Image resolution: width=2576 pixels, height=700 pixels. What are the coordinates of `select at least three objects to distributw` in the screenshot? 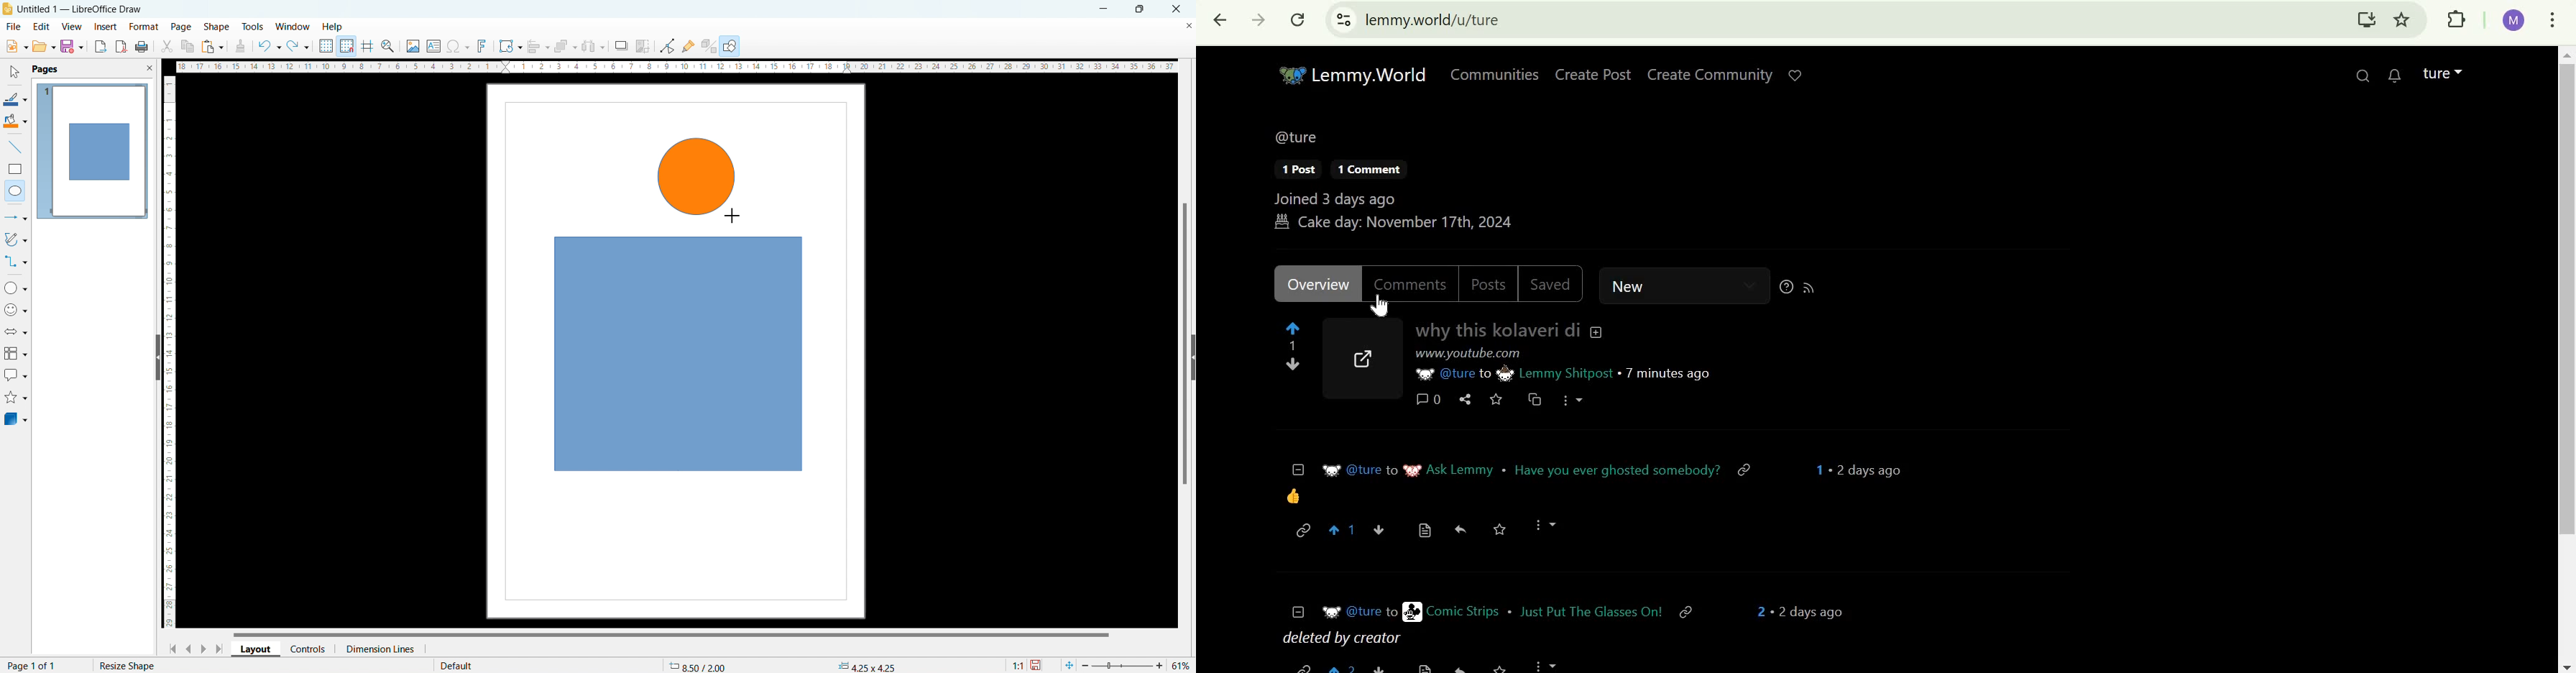 It's located at (592, 47).